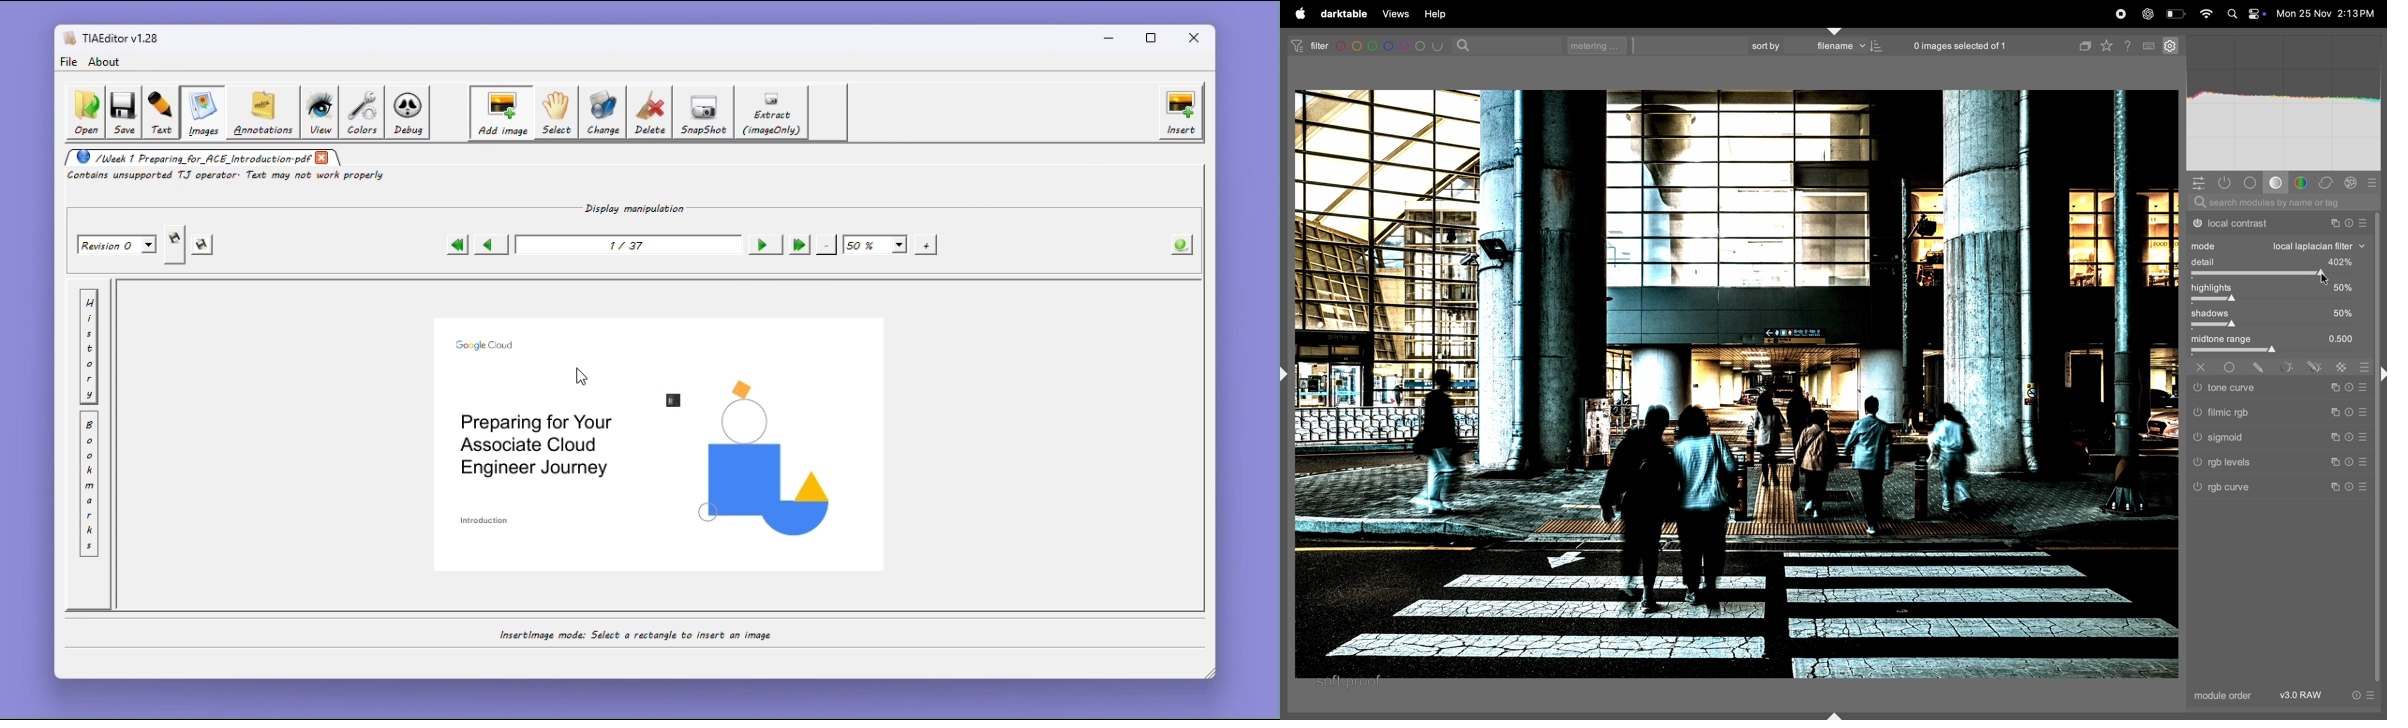 This screenshot has width=2408, height=728. Describe the element at coordinates (2364, 411) in the screenshot. I see `preset` at that location.